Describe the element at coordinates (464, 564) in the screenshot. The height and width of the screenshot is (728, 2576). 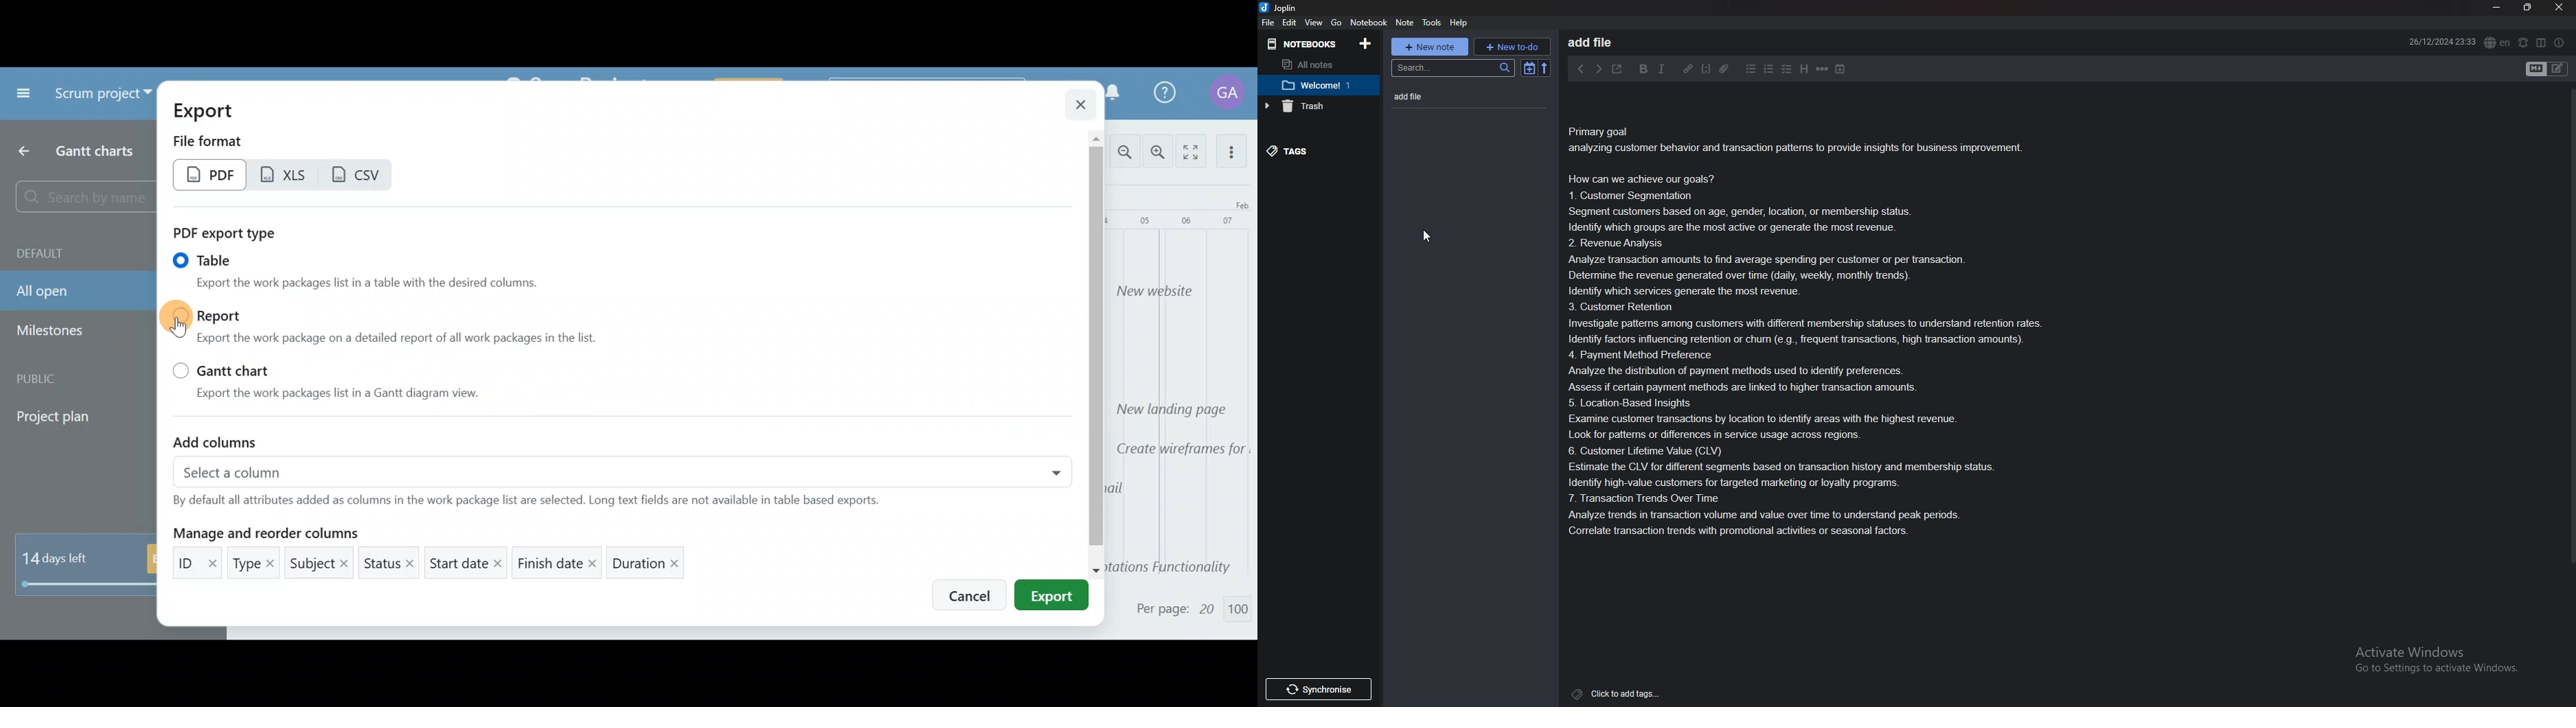
I see `Start date` at that location.